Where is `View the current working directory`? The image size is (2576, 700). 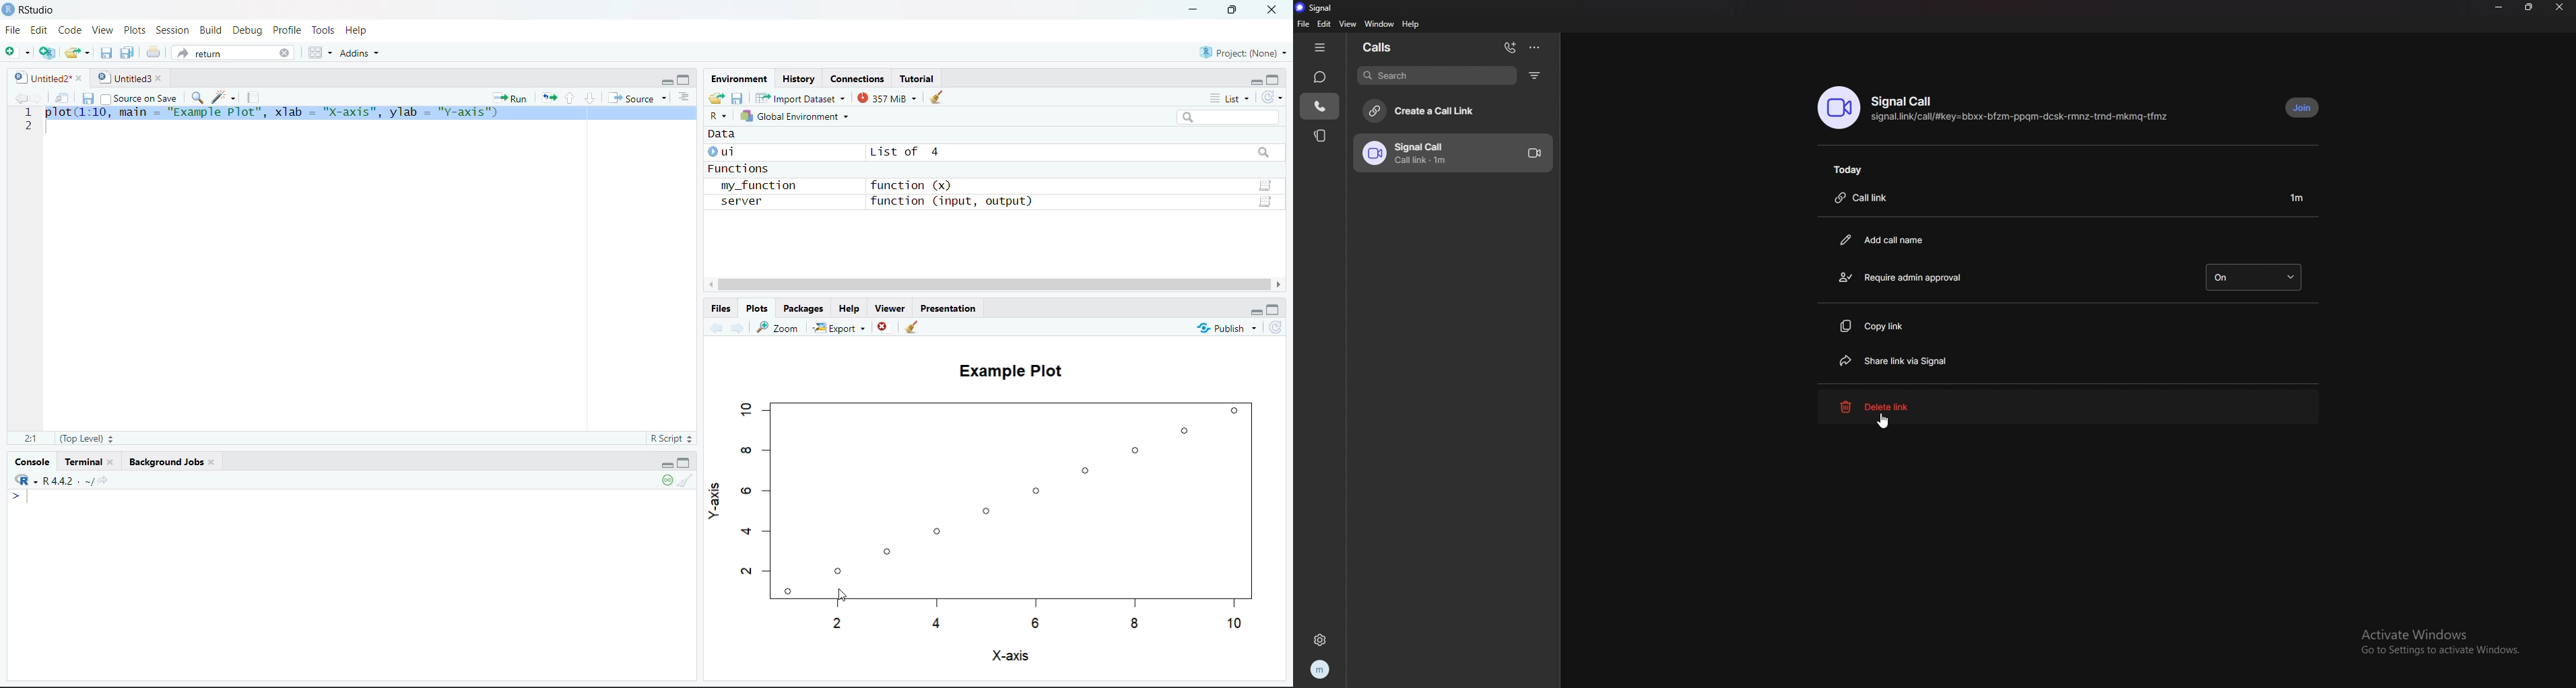
View the current working directory is located at coordinates (105, 481).